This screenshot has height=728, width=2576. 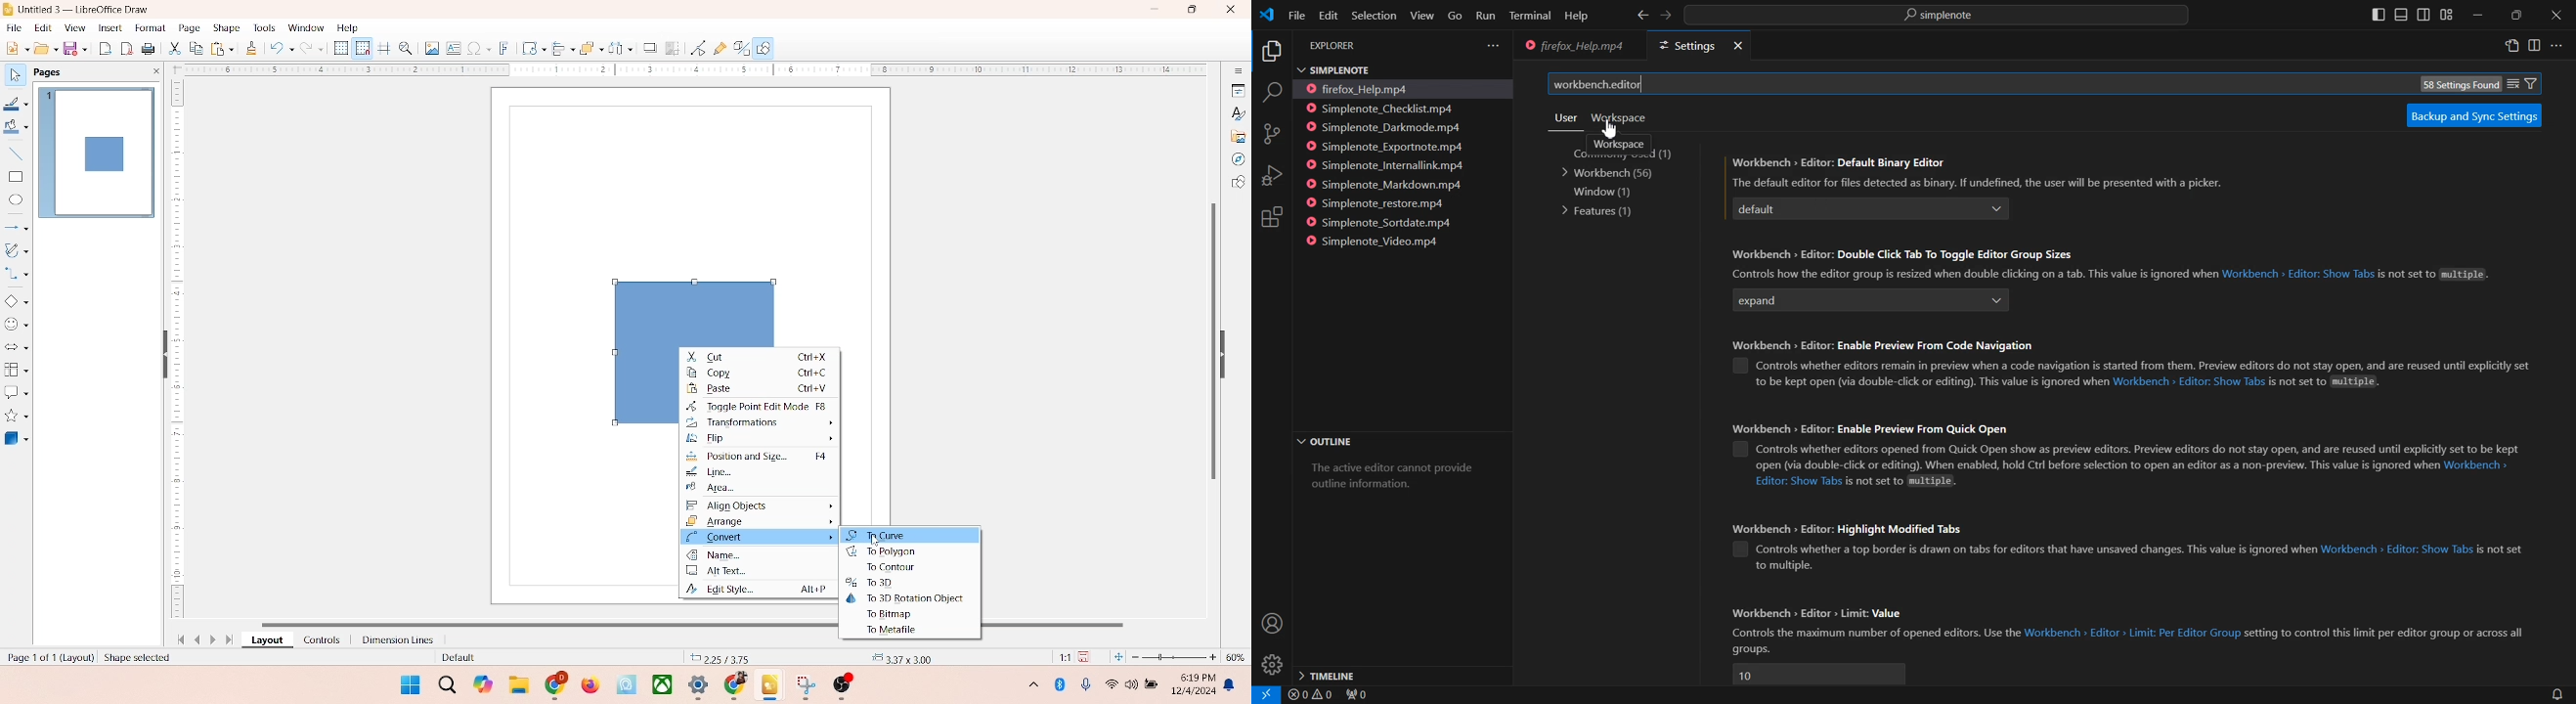 I want to click on star and banners, so click(x=19, y=416).